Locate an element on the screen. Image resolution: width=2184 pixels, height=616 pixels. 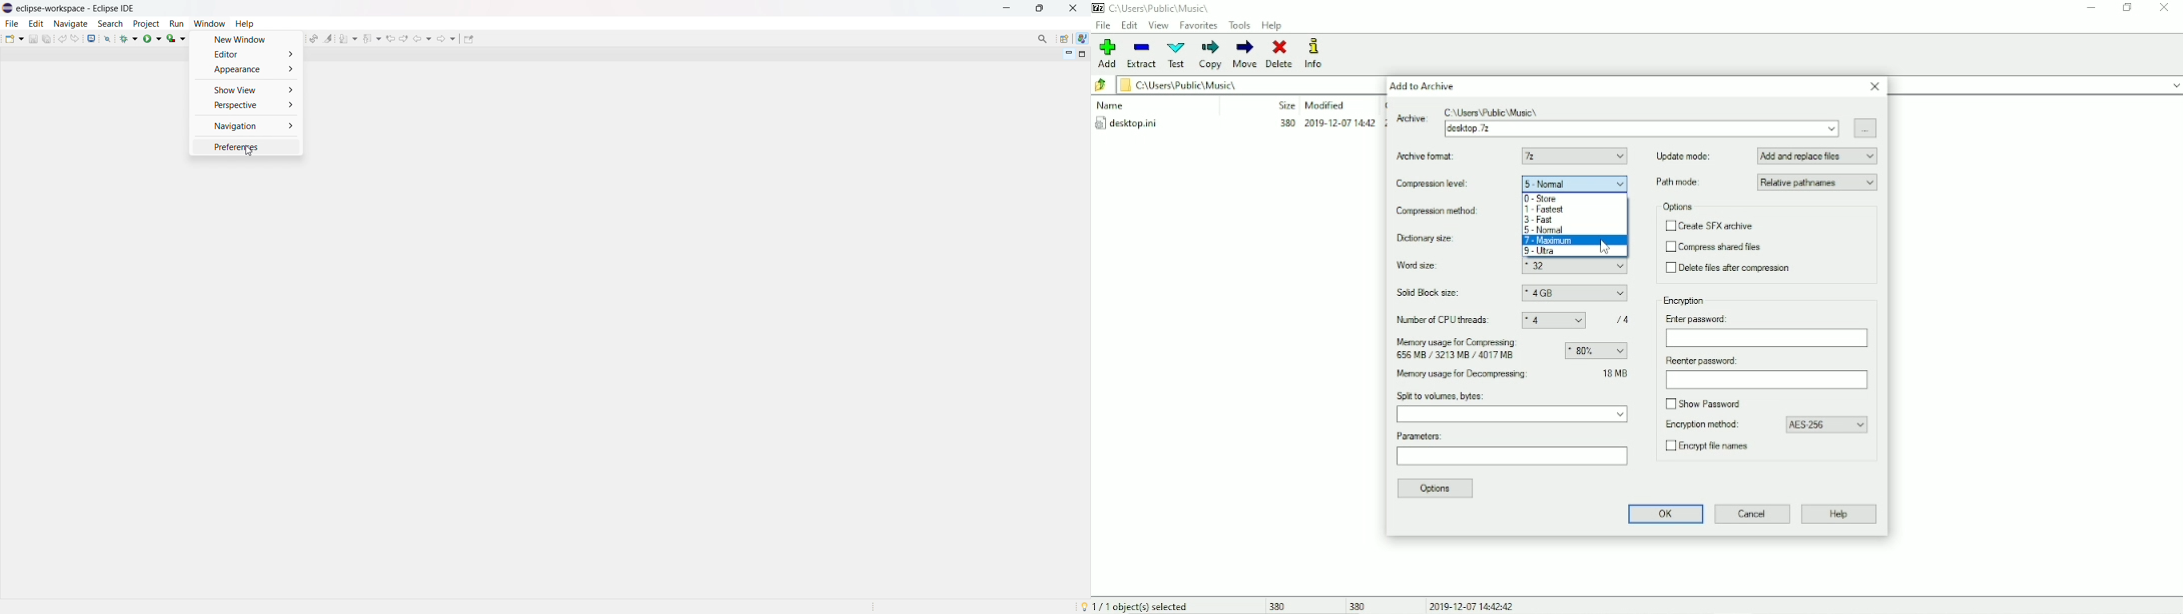
Add to Archive is located at coordinates (1426, 86).